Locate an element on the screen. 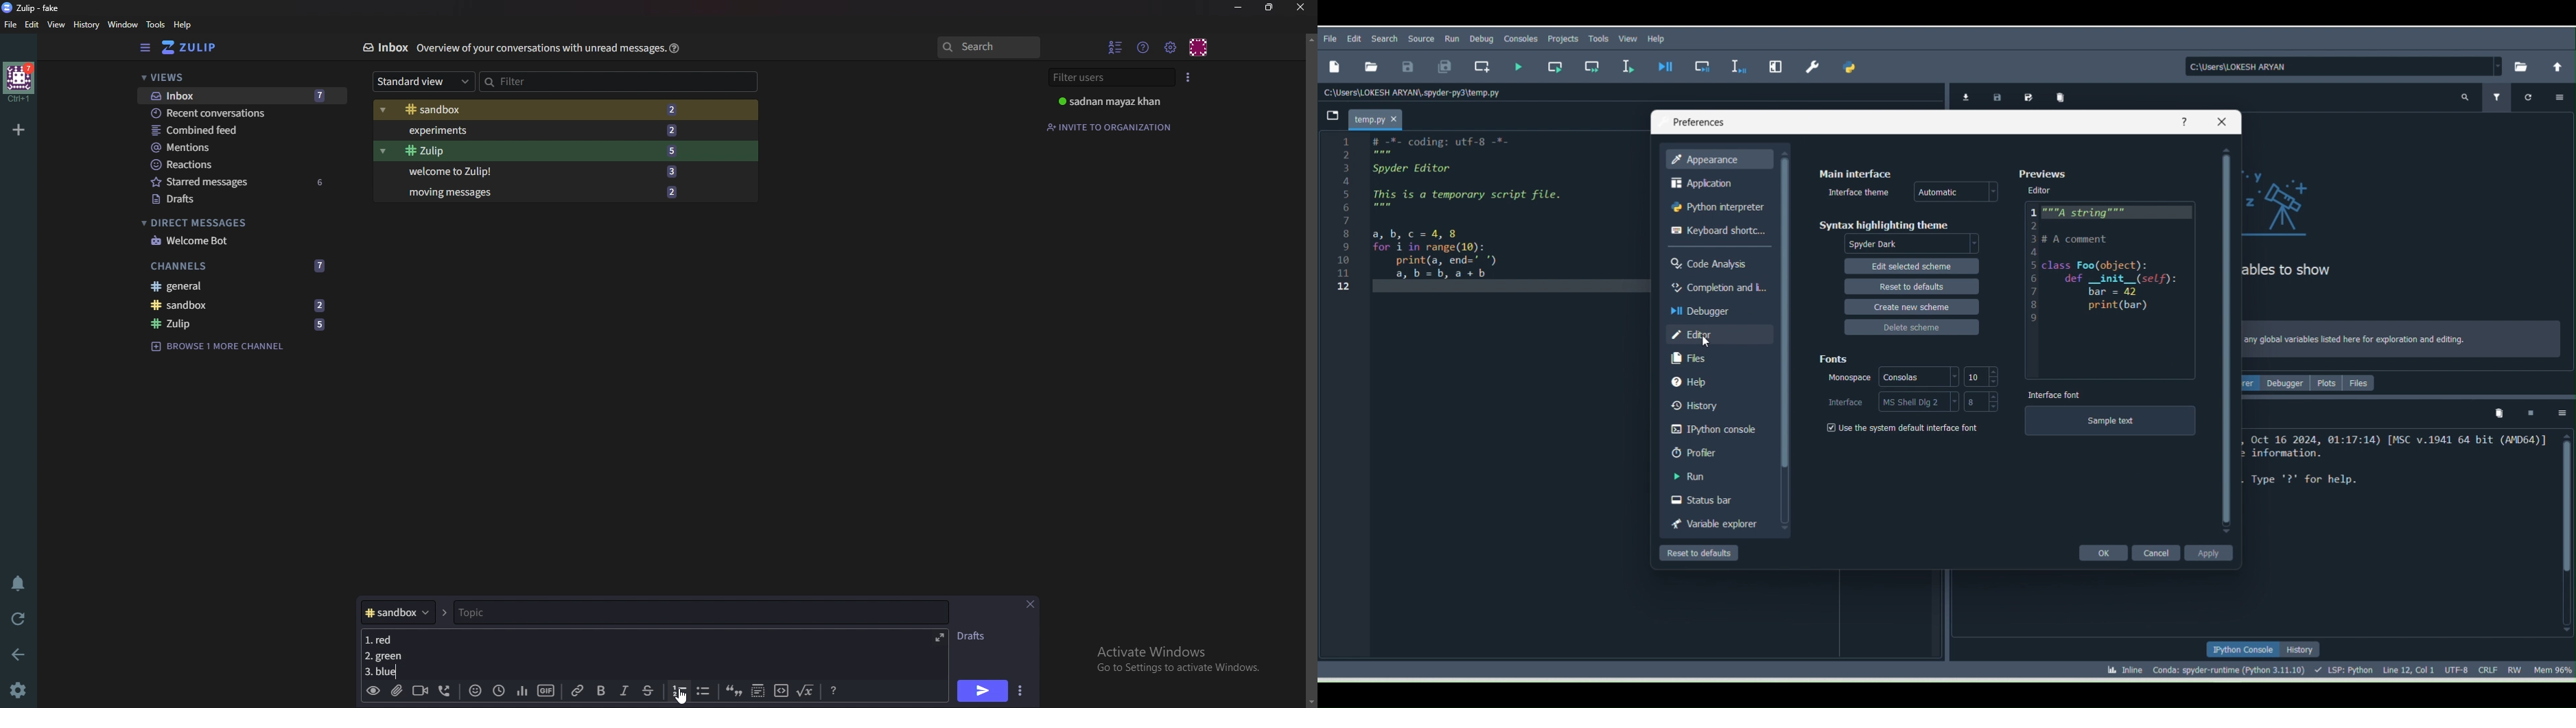 The width and height of the screenshot is (2576, 728). Message is located at coordinates (382, 654).